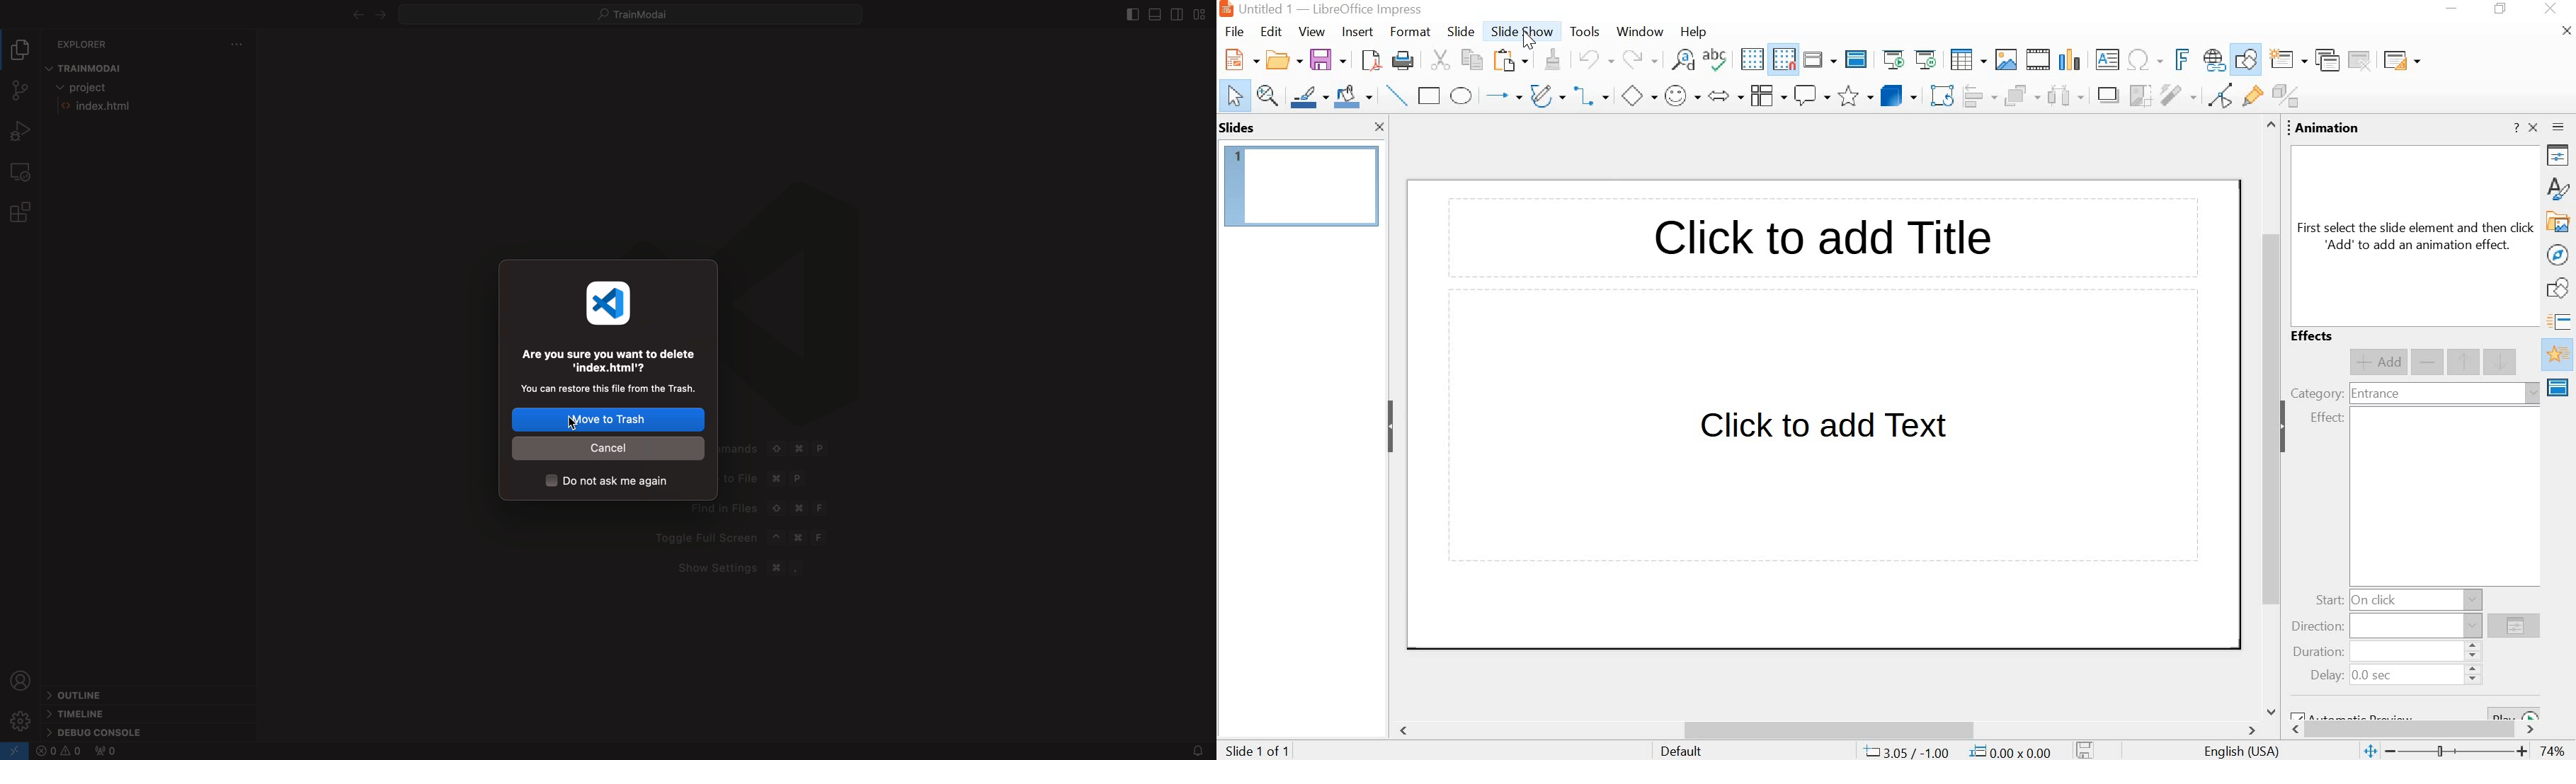  I want to click on 0.00x0.00, so click(2012, 750).